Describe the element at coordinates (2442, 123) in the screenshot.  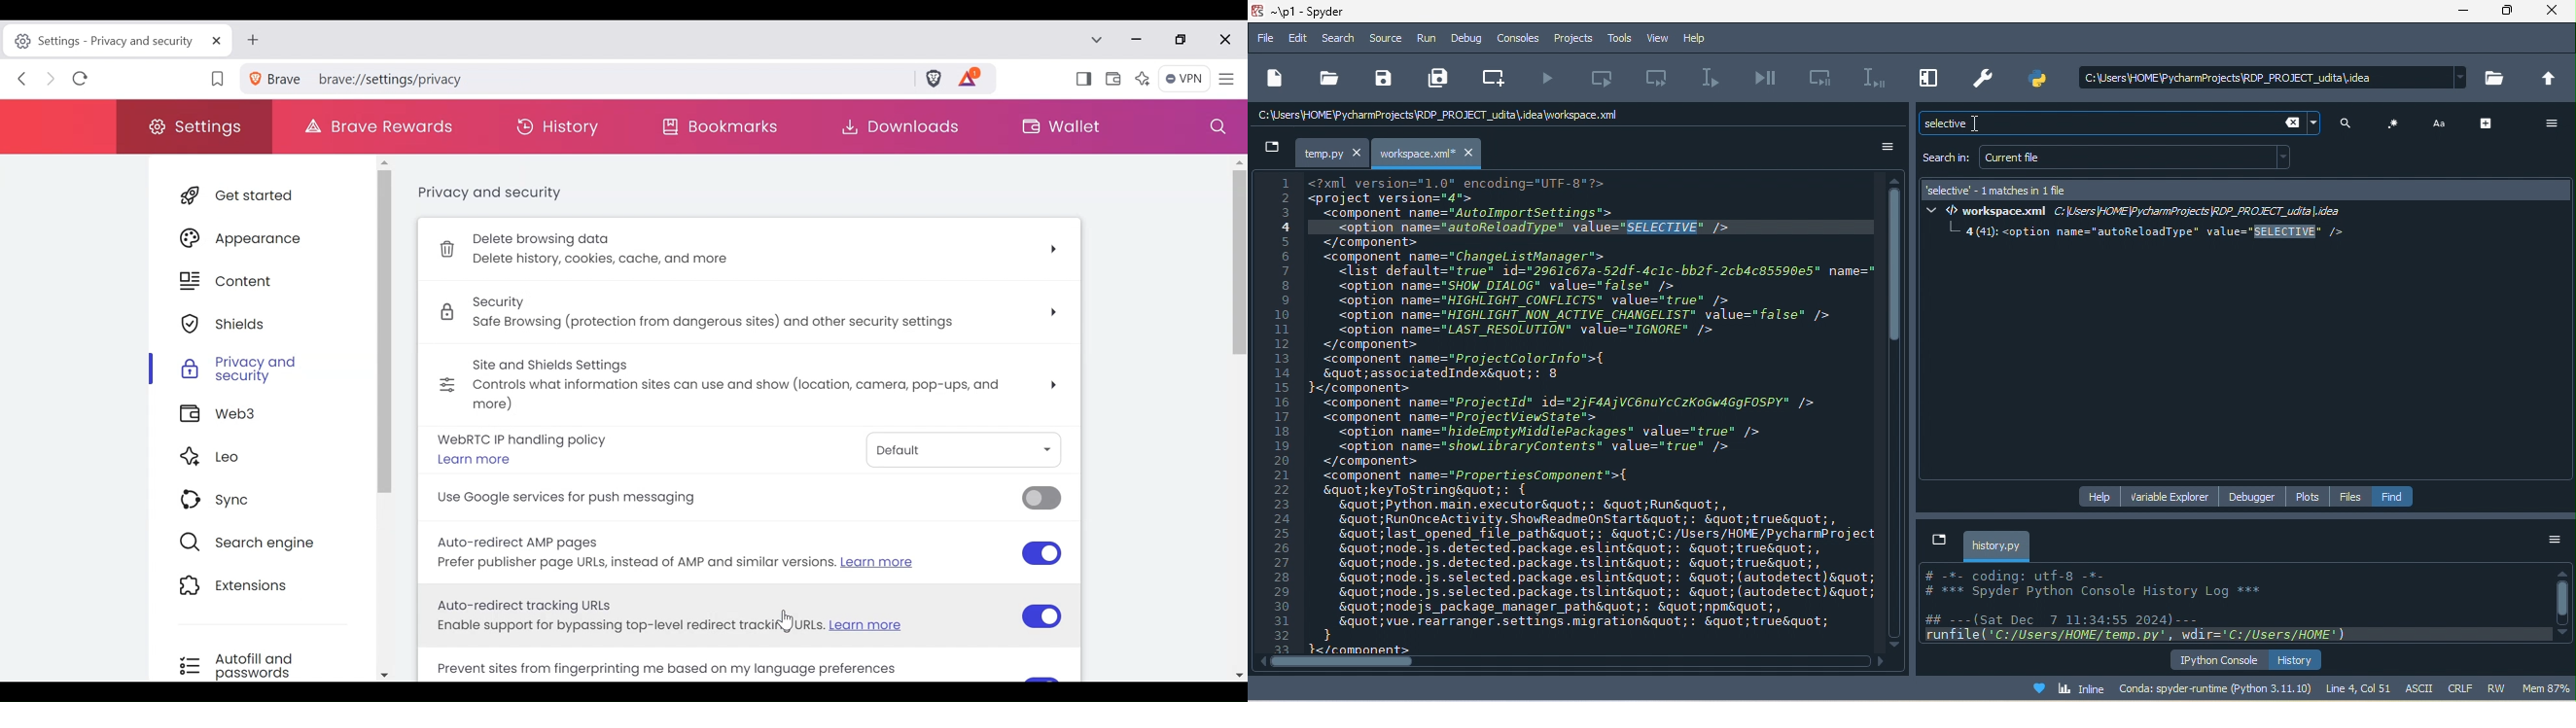
I see `text` at that location.